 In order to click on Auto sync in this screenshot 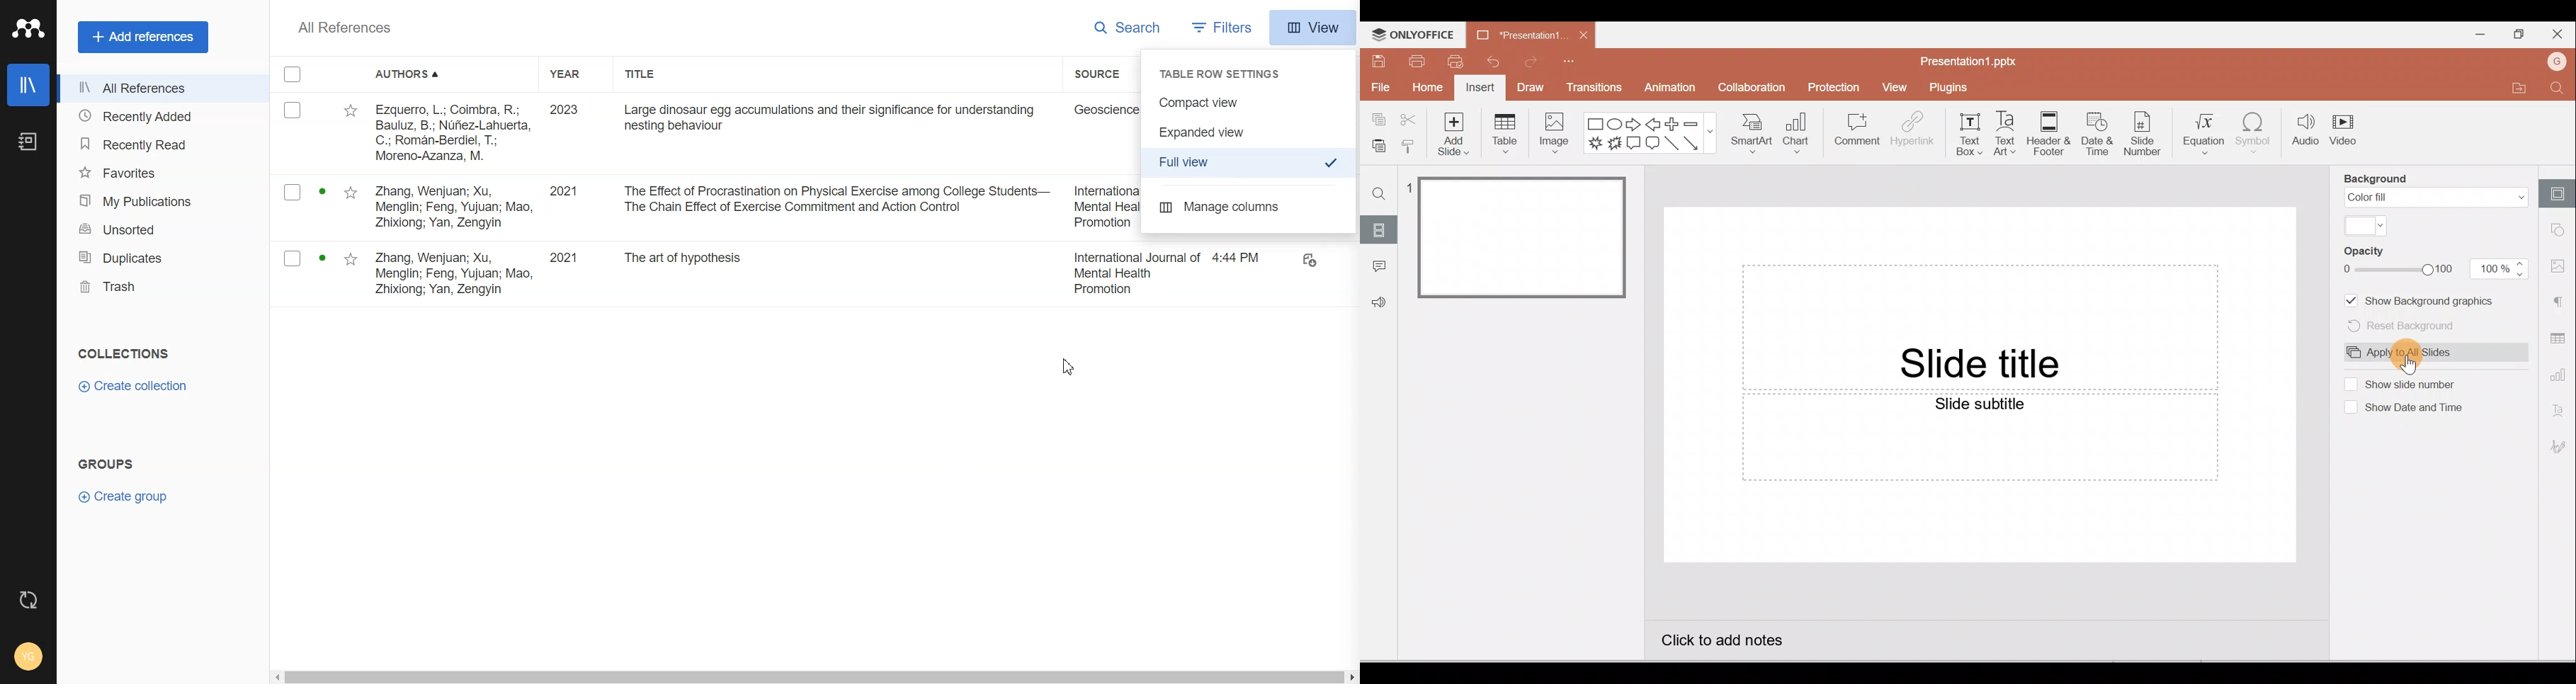, I will do `click(27, 599)`.